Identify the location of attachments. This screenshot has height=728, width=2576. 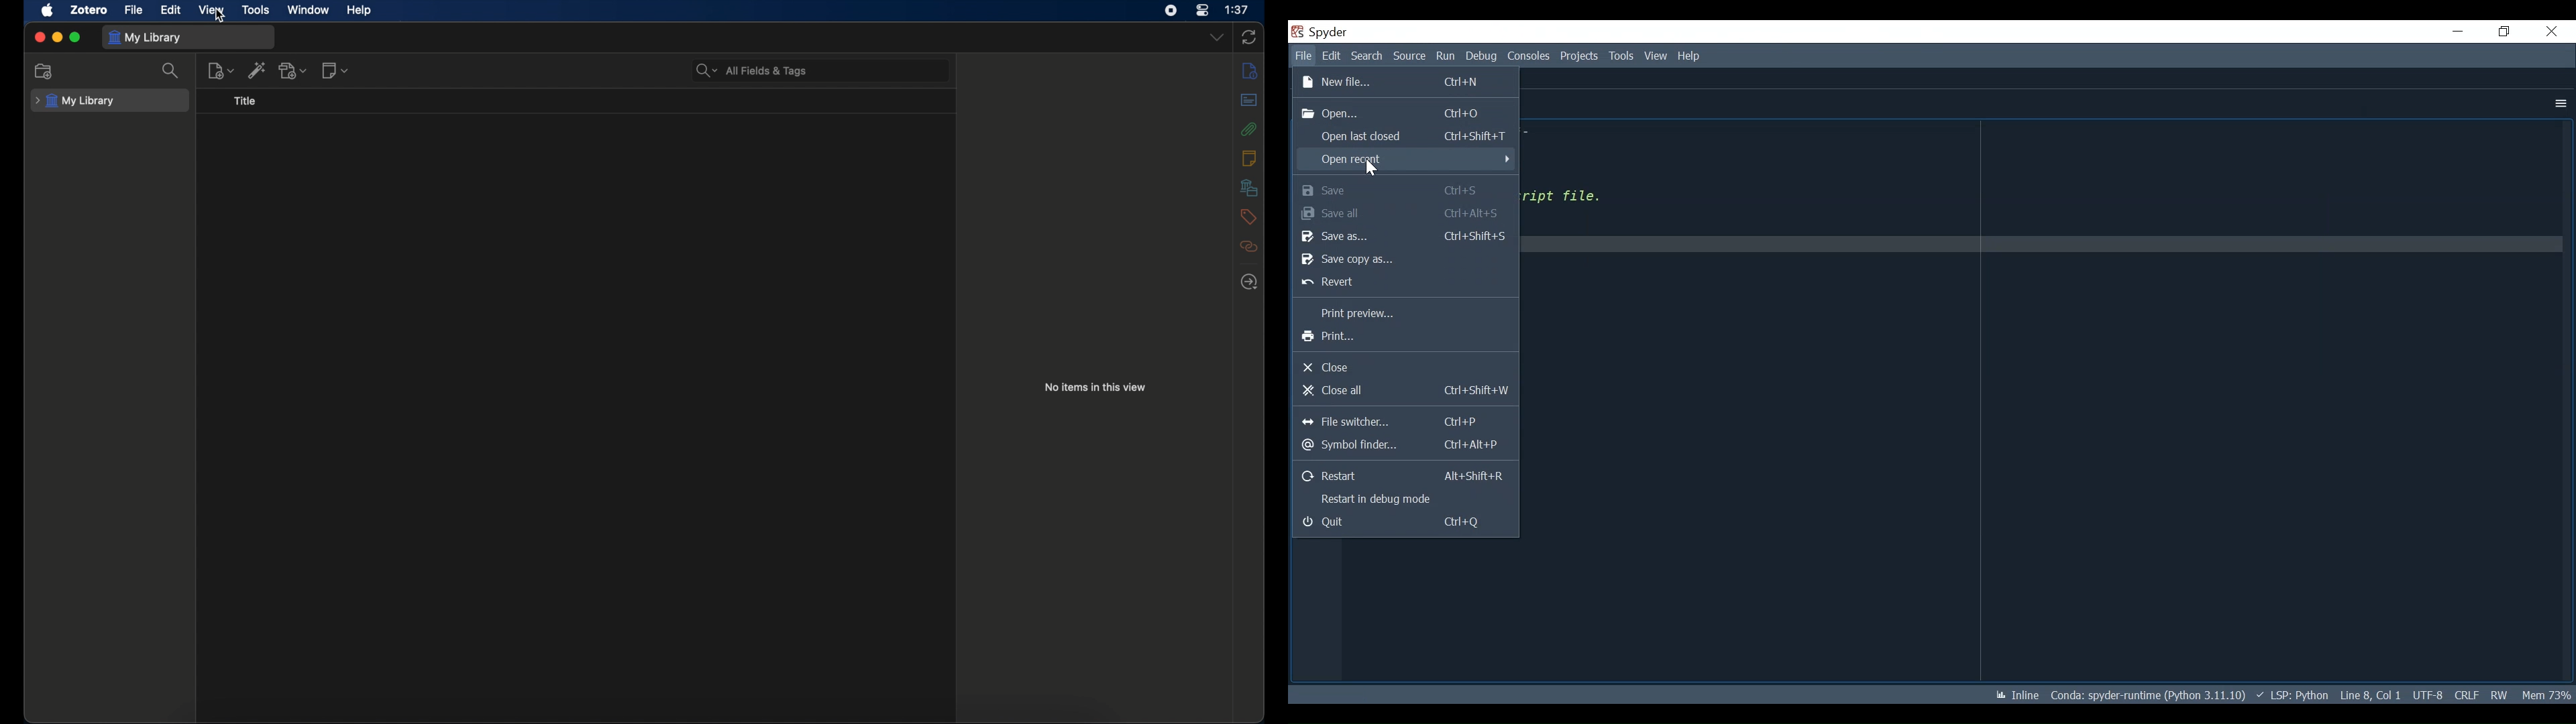
(1248, 129).